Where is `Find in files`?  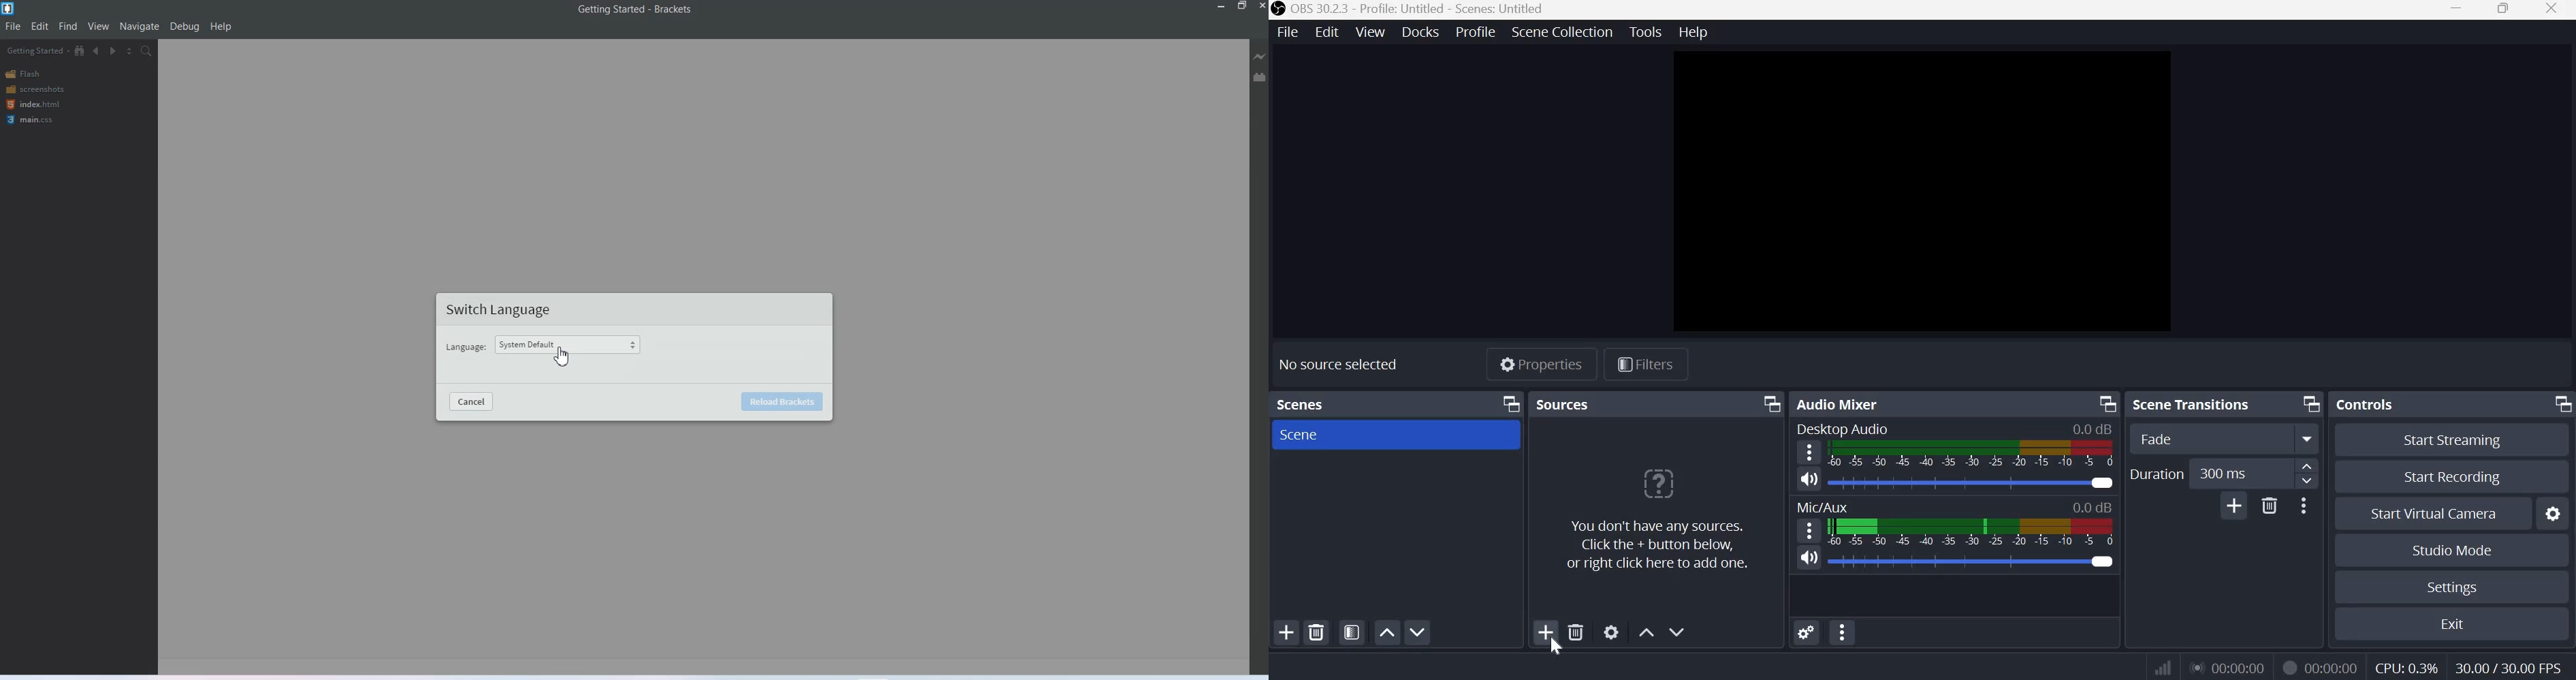
Find in files is located at coordinates (148, 50).